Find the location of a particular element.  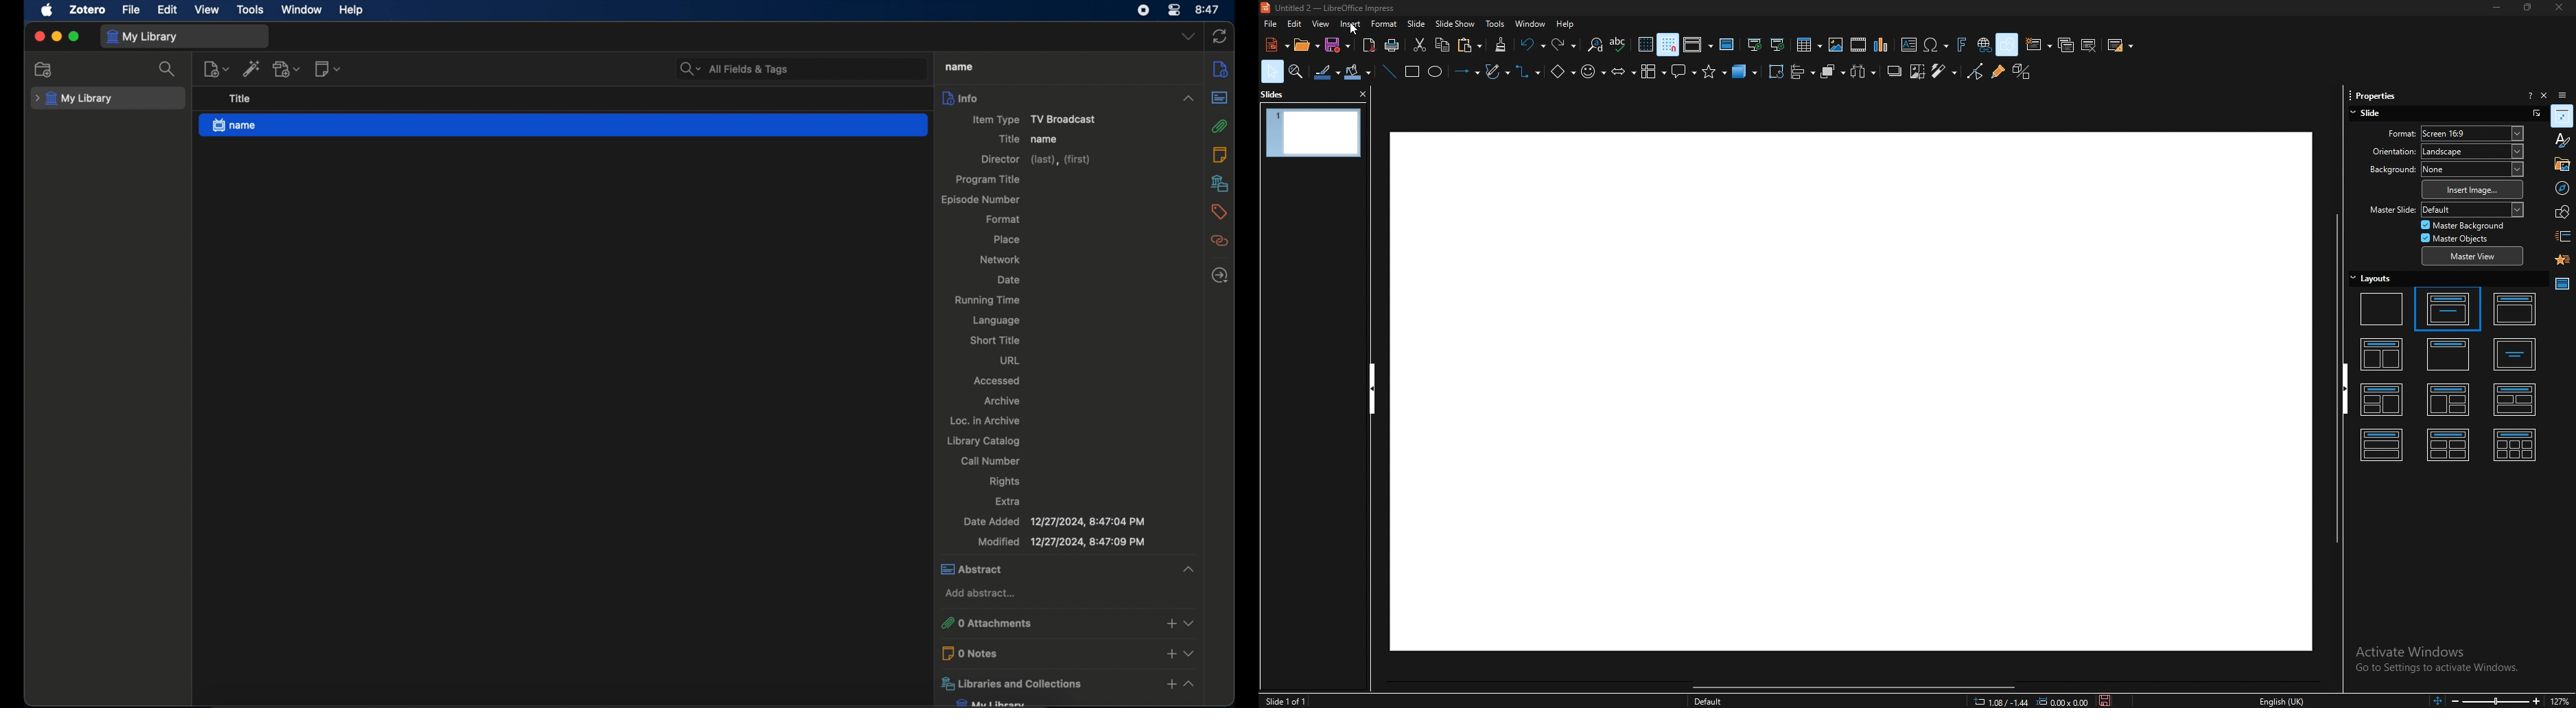

collapse is located at coordinates (1189, 93).